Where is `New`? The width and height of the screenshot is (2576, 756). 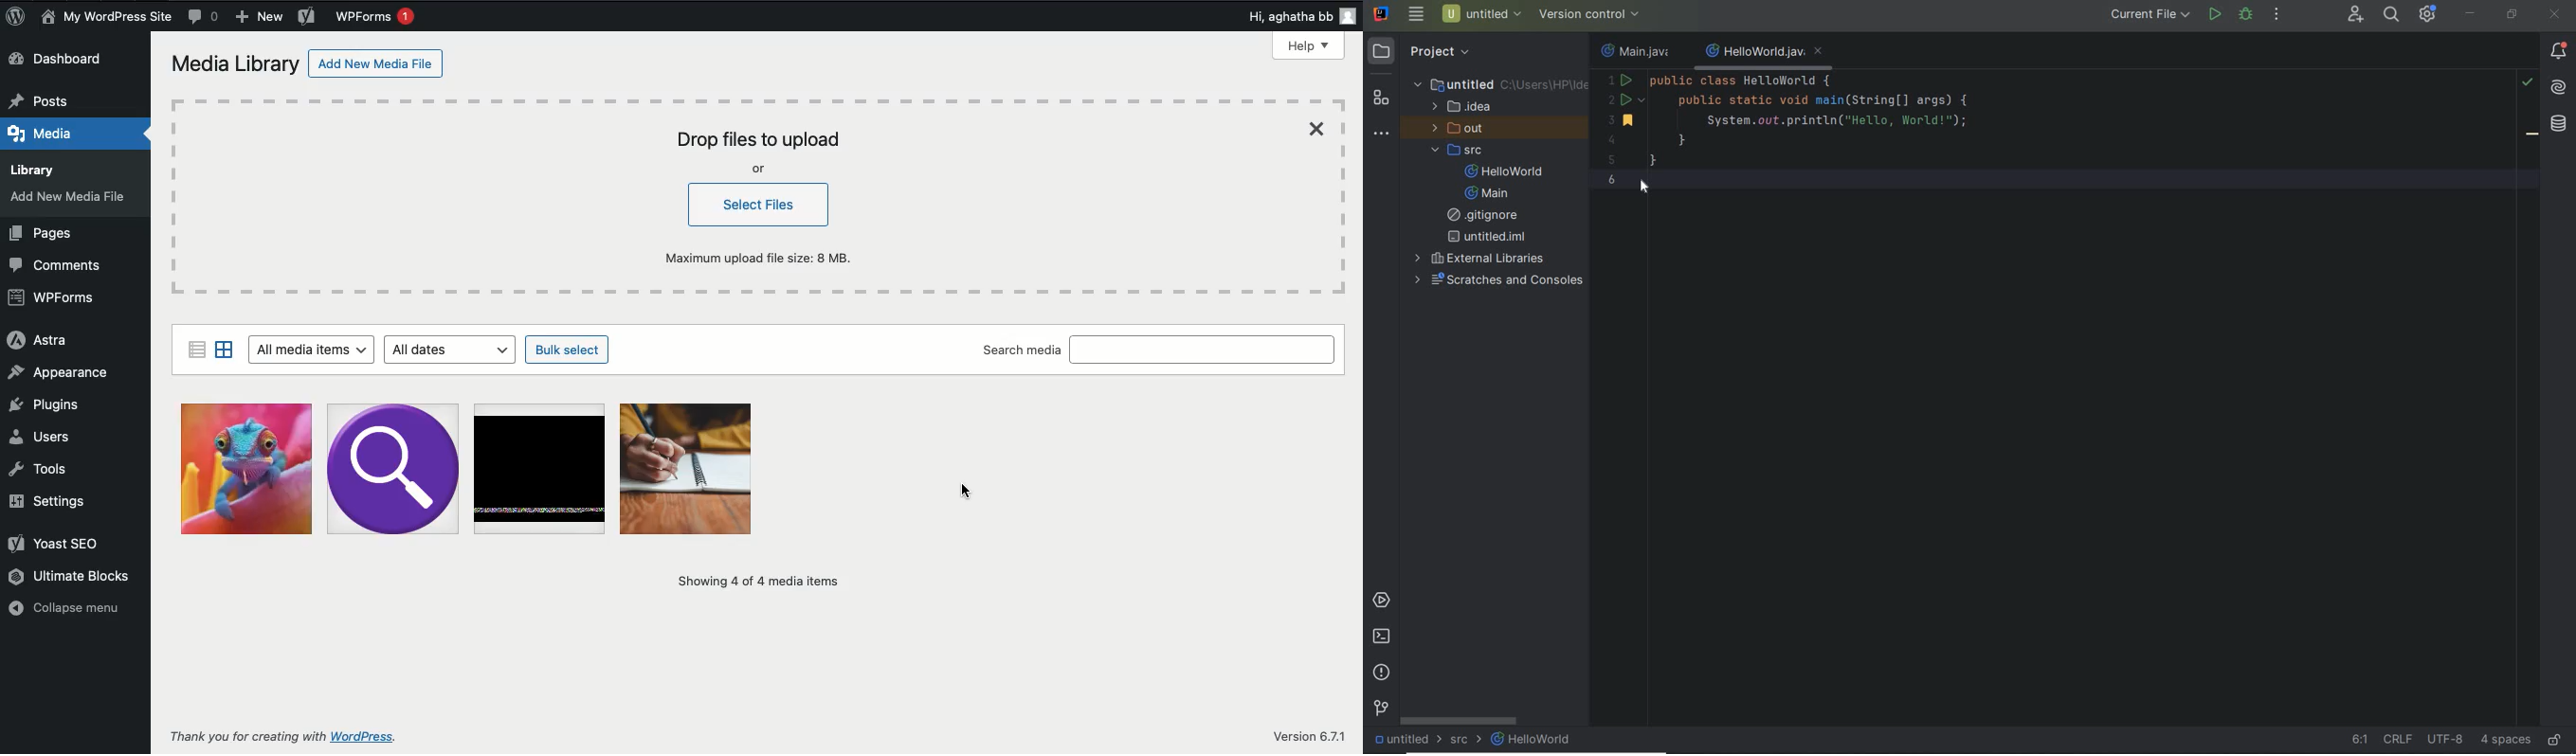
New is located at coordinates (261, 19).